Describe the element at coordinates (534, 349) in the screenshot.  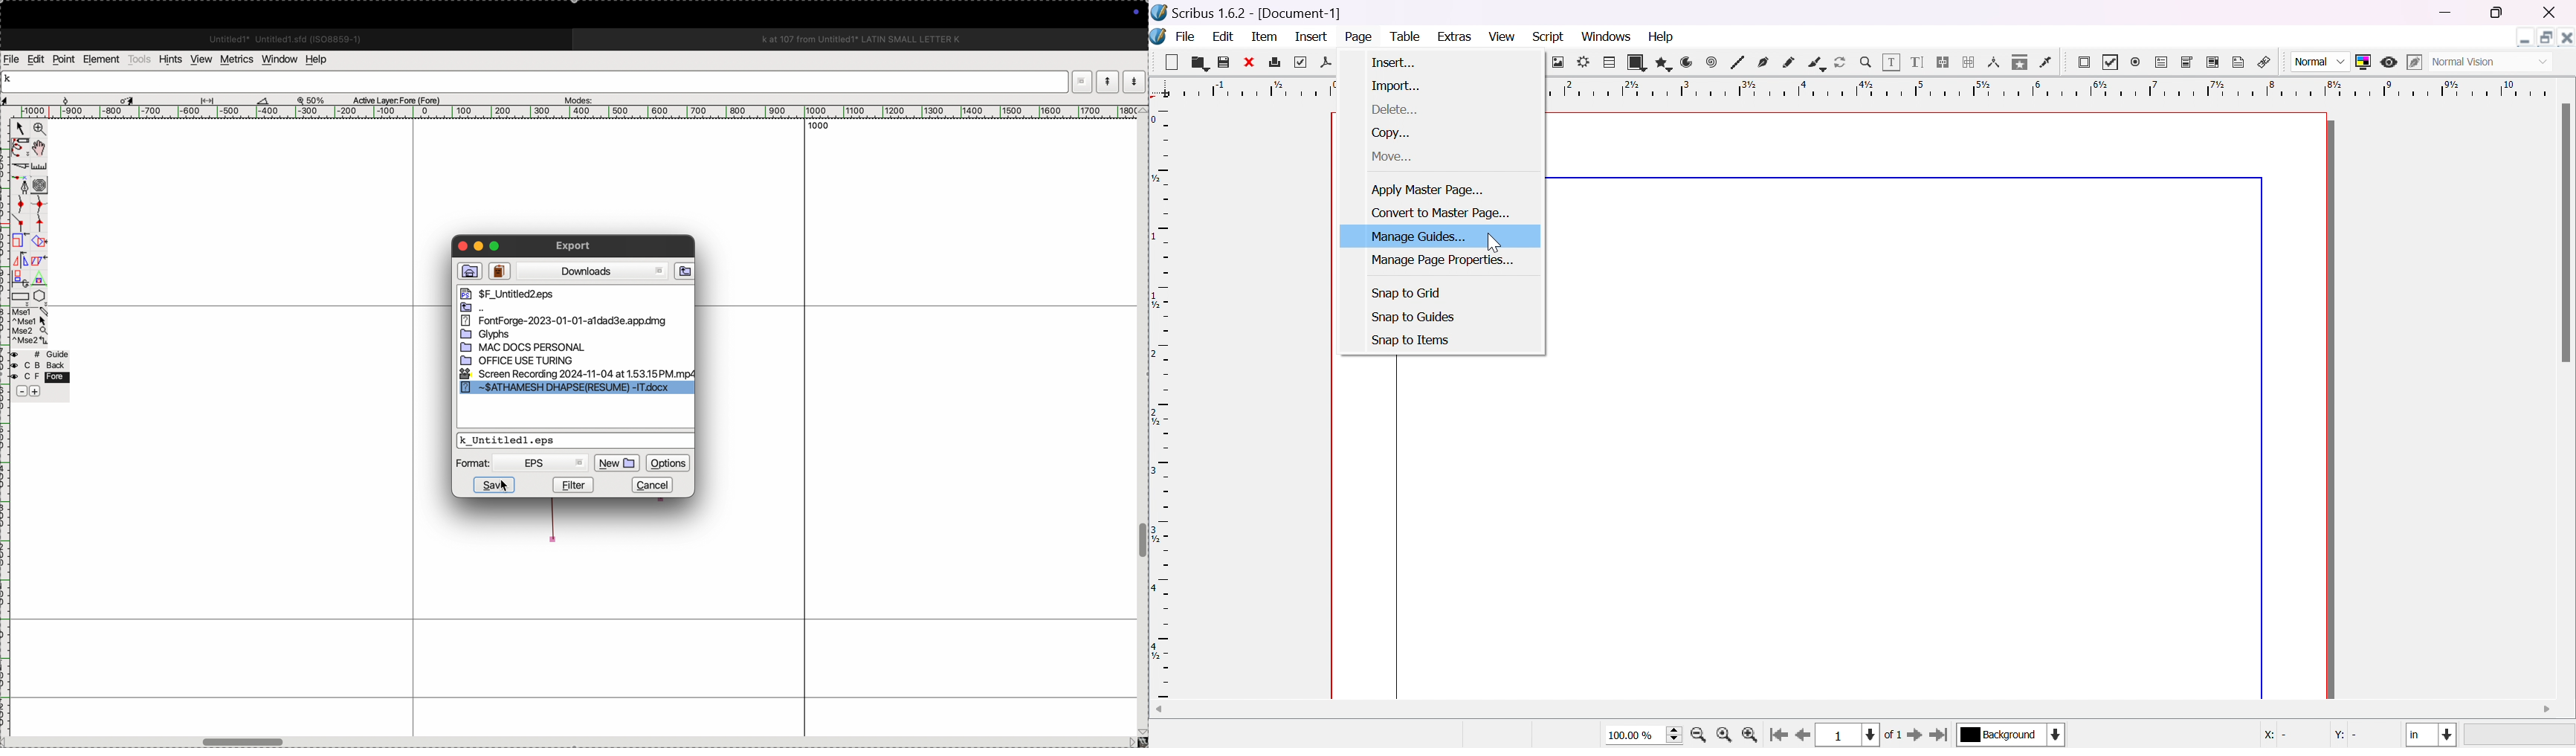
I see `mac docs` at that location.